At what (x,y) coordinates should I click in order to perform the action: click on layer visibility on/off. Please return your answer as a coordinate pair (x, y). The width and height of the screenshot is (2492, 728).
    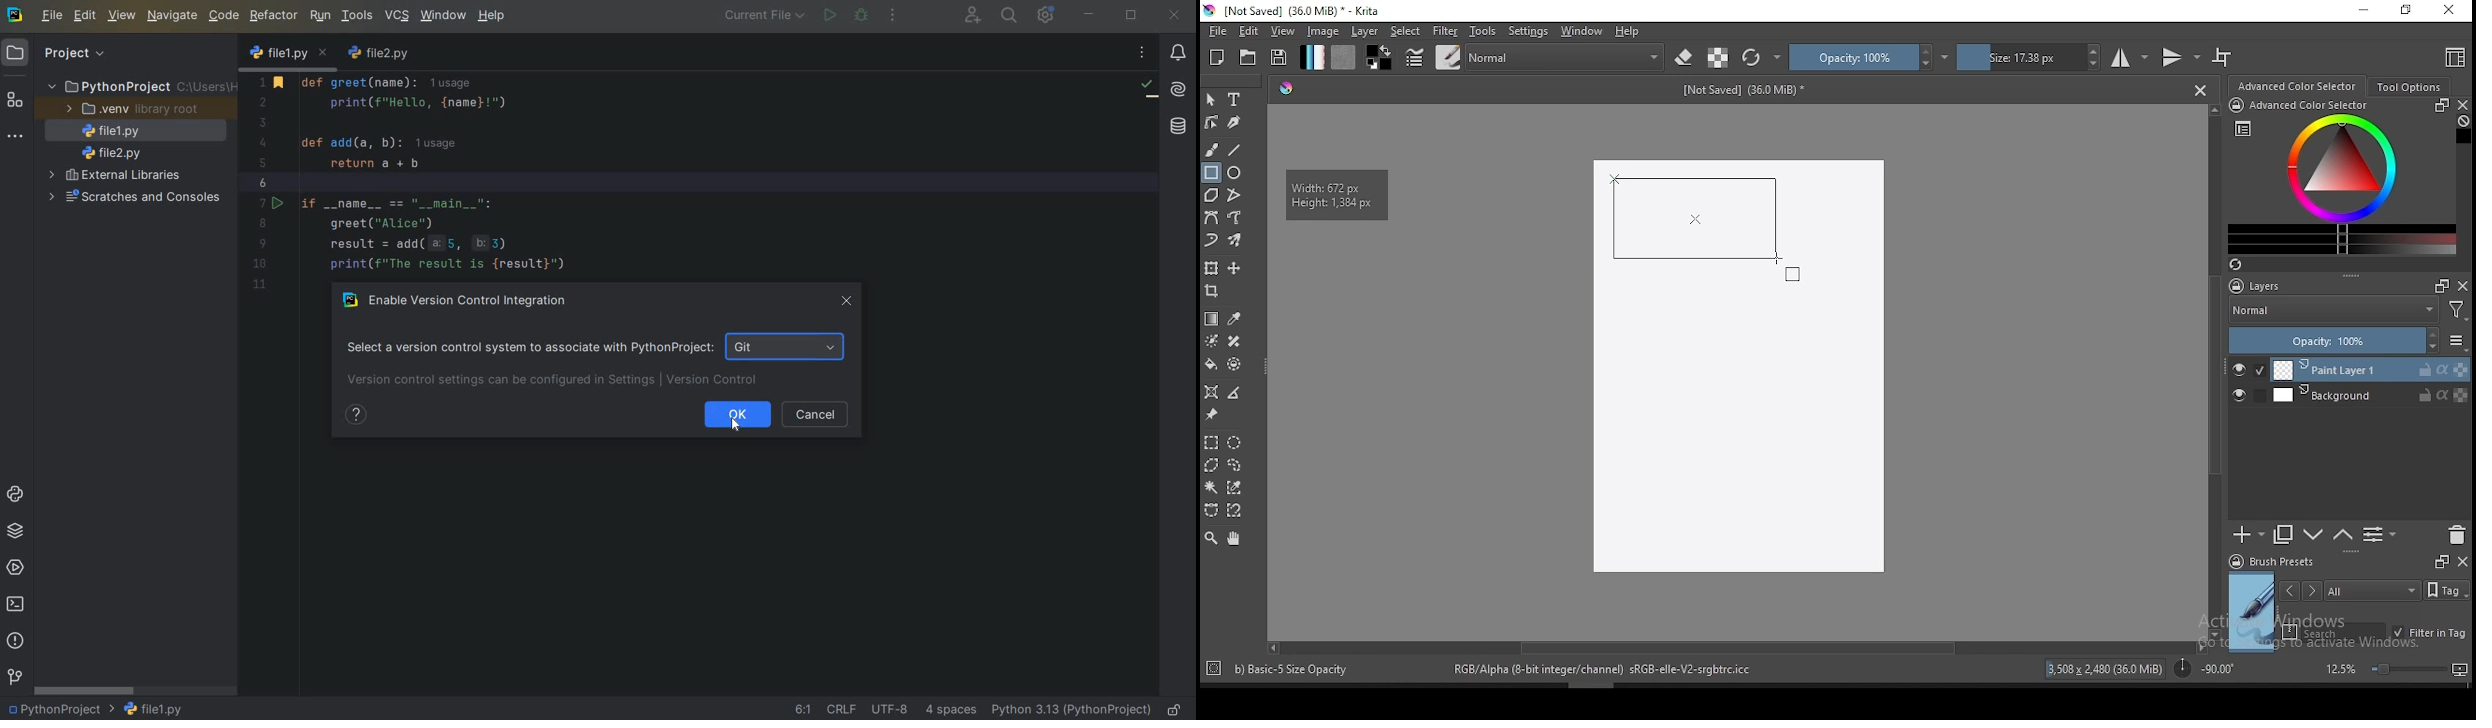
    Looking at the image, I should click on (2244, 397).